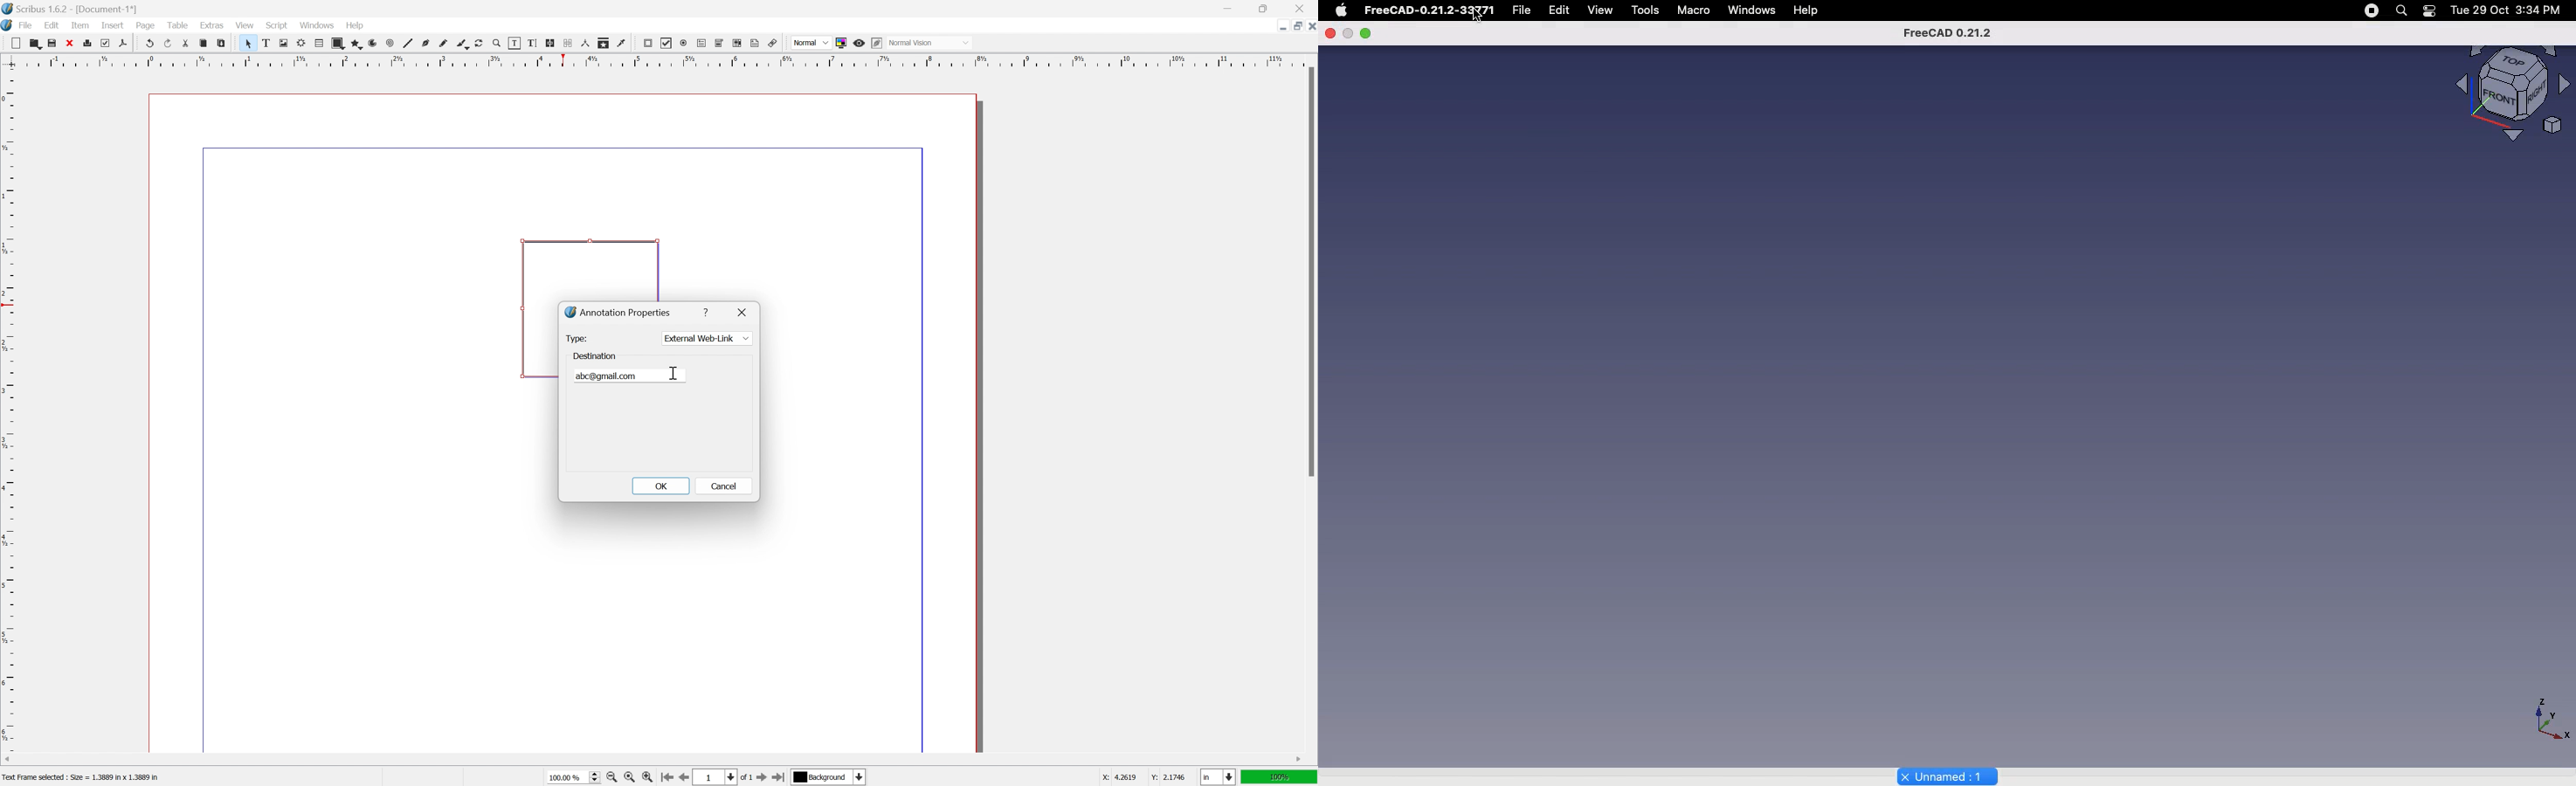 Image resolution: width=2576 pixels, height=812 pixels. What do you see at coordinates (355, 43) in the screenshot?
I see `polygon` at bounding box center [355, 43].